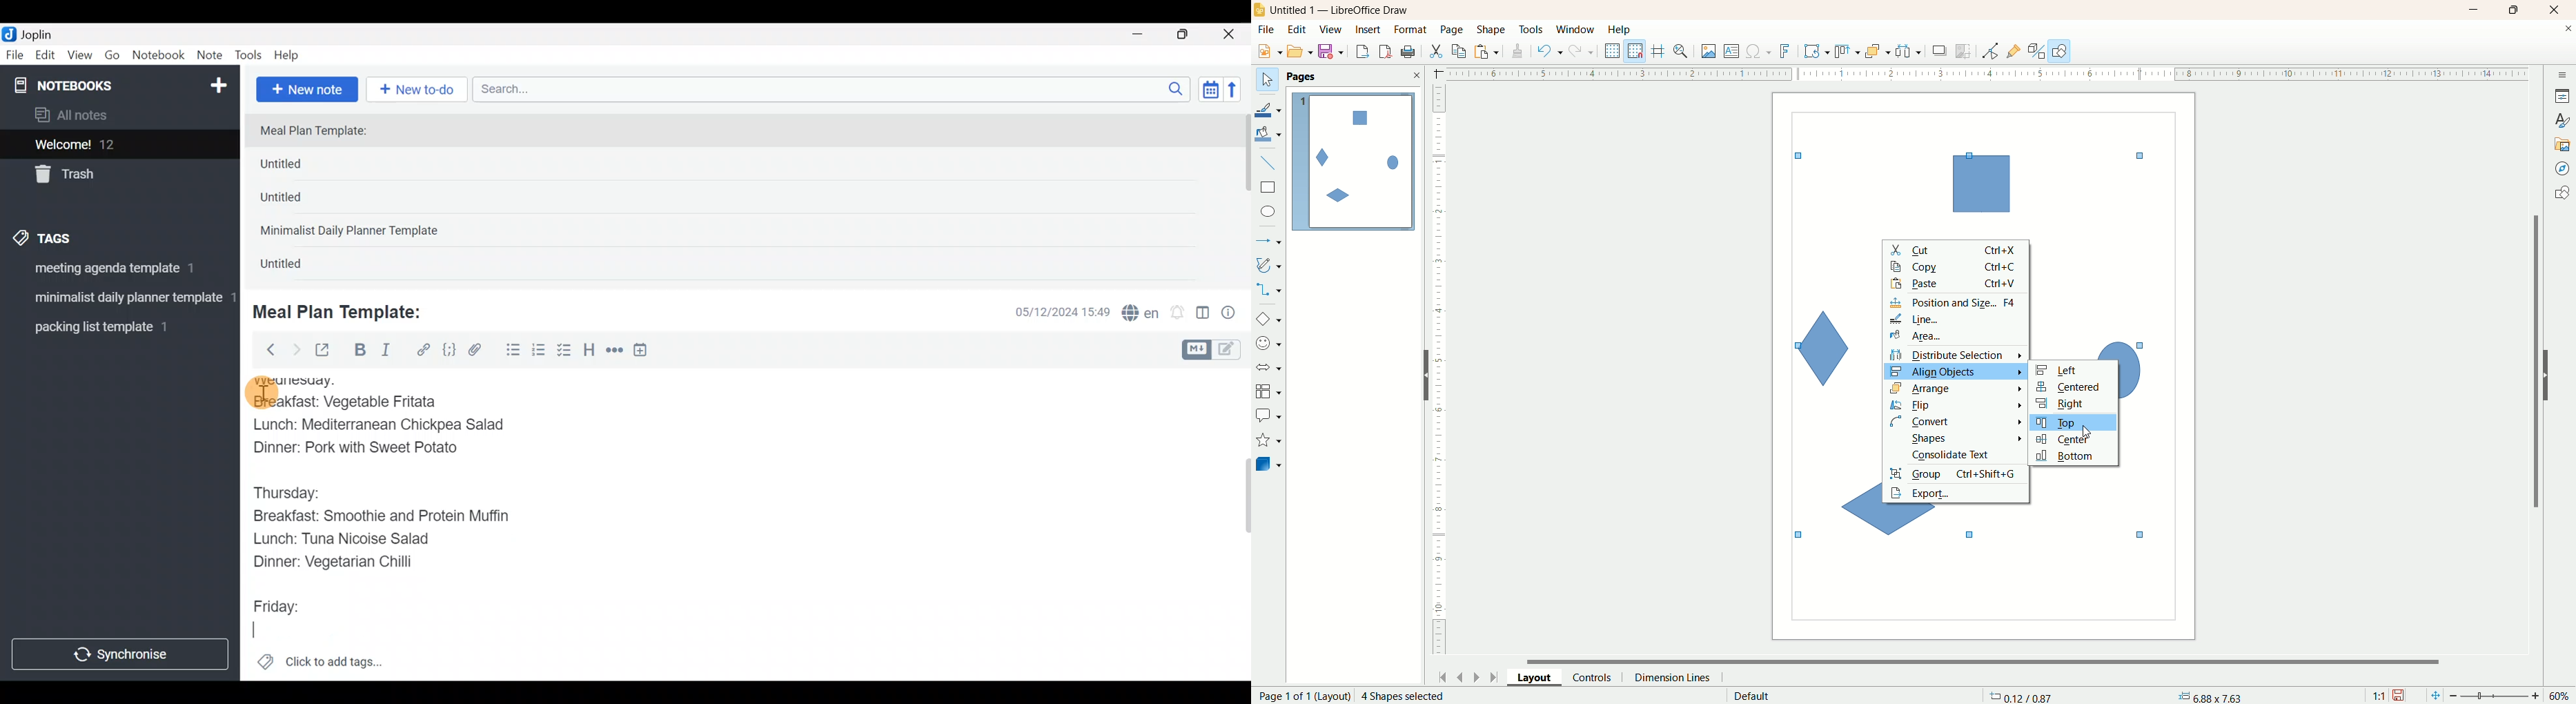 This screenshot has height=728, width=2576. What do you see at coordinates (2475, 10) in the screenshot?
I see `minimize` at bounding box center [2475, 10].